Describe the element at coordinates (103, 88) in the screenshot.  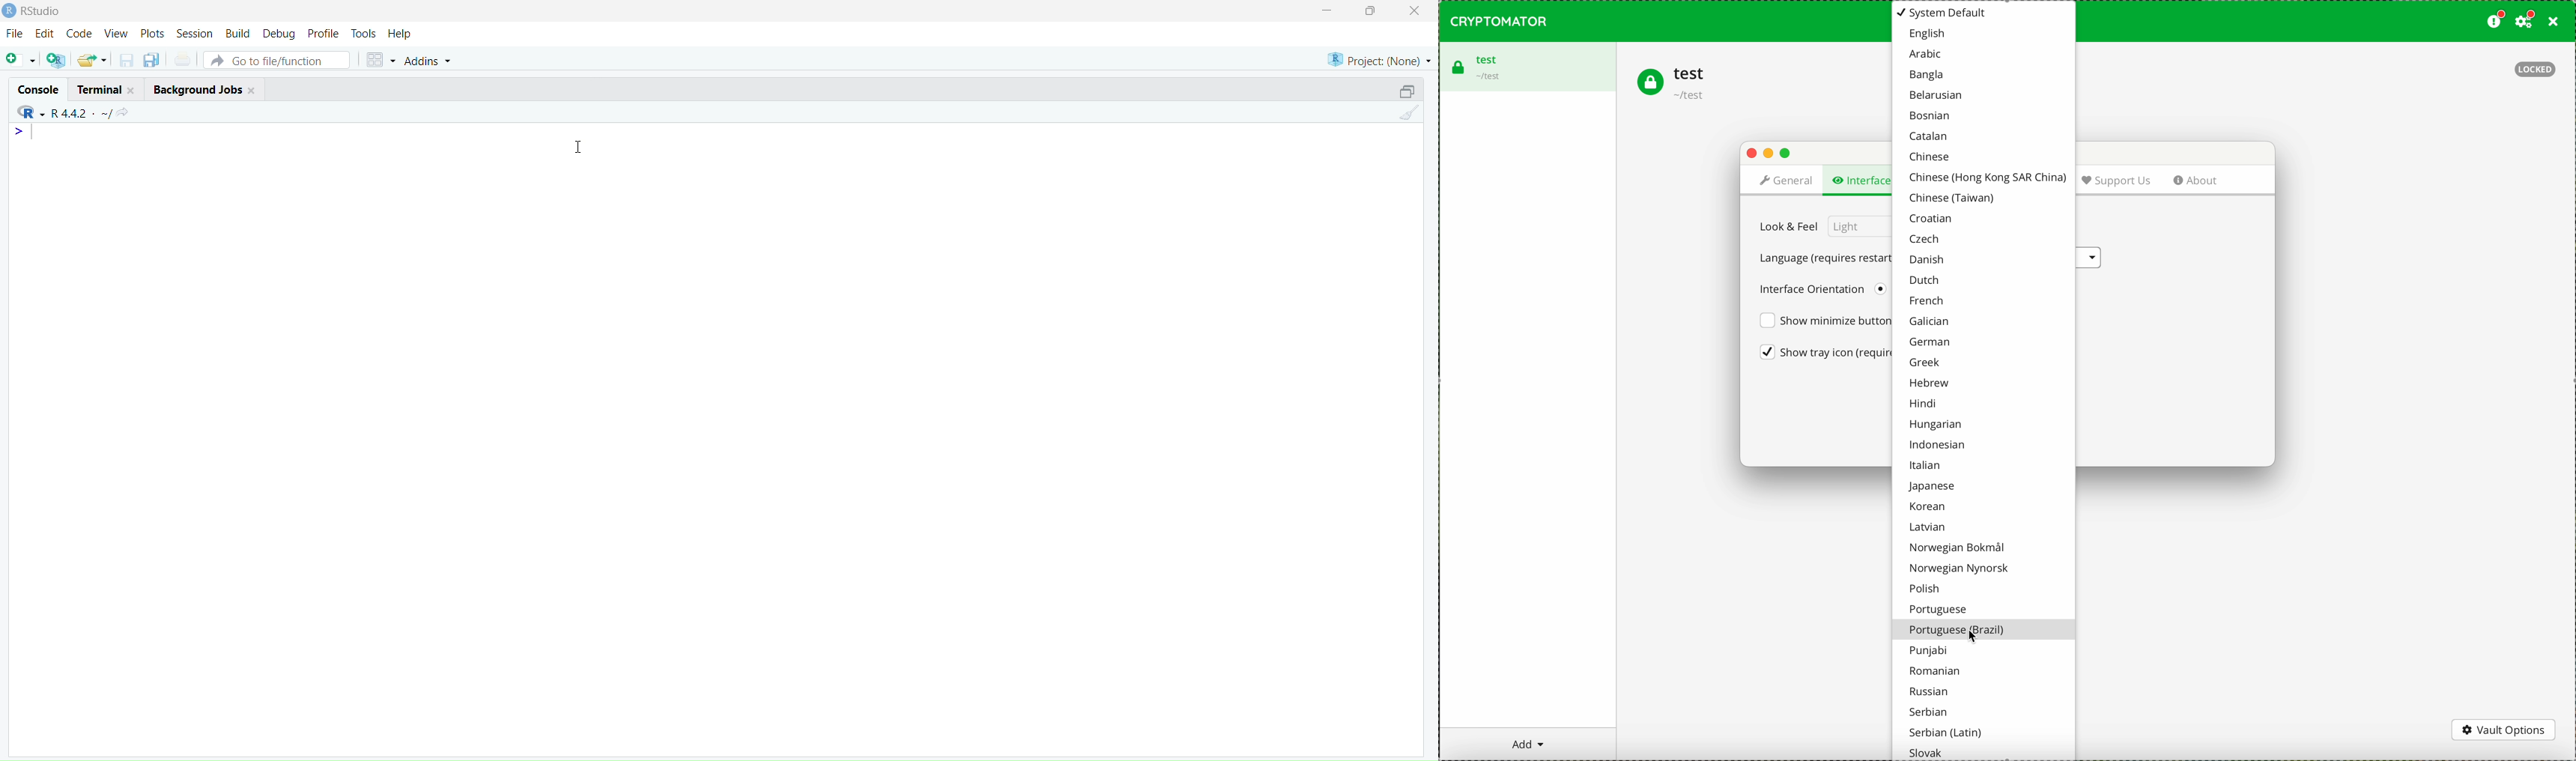
I see `Terminal` at that location.